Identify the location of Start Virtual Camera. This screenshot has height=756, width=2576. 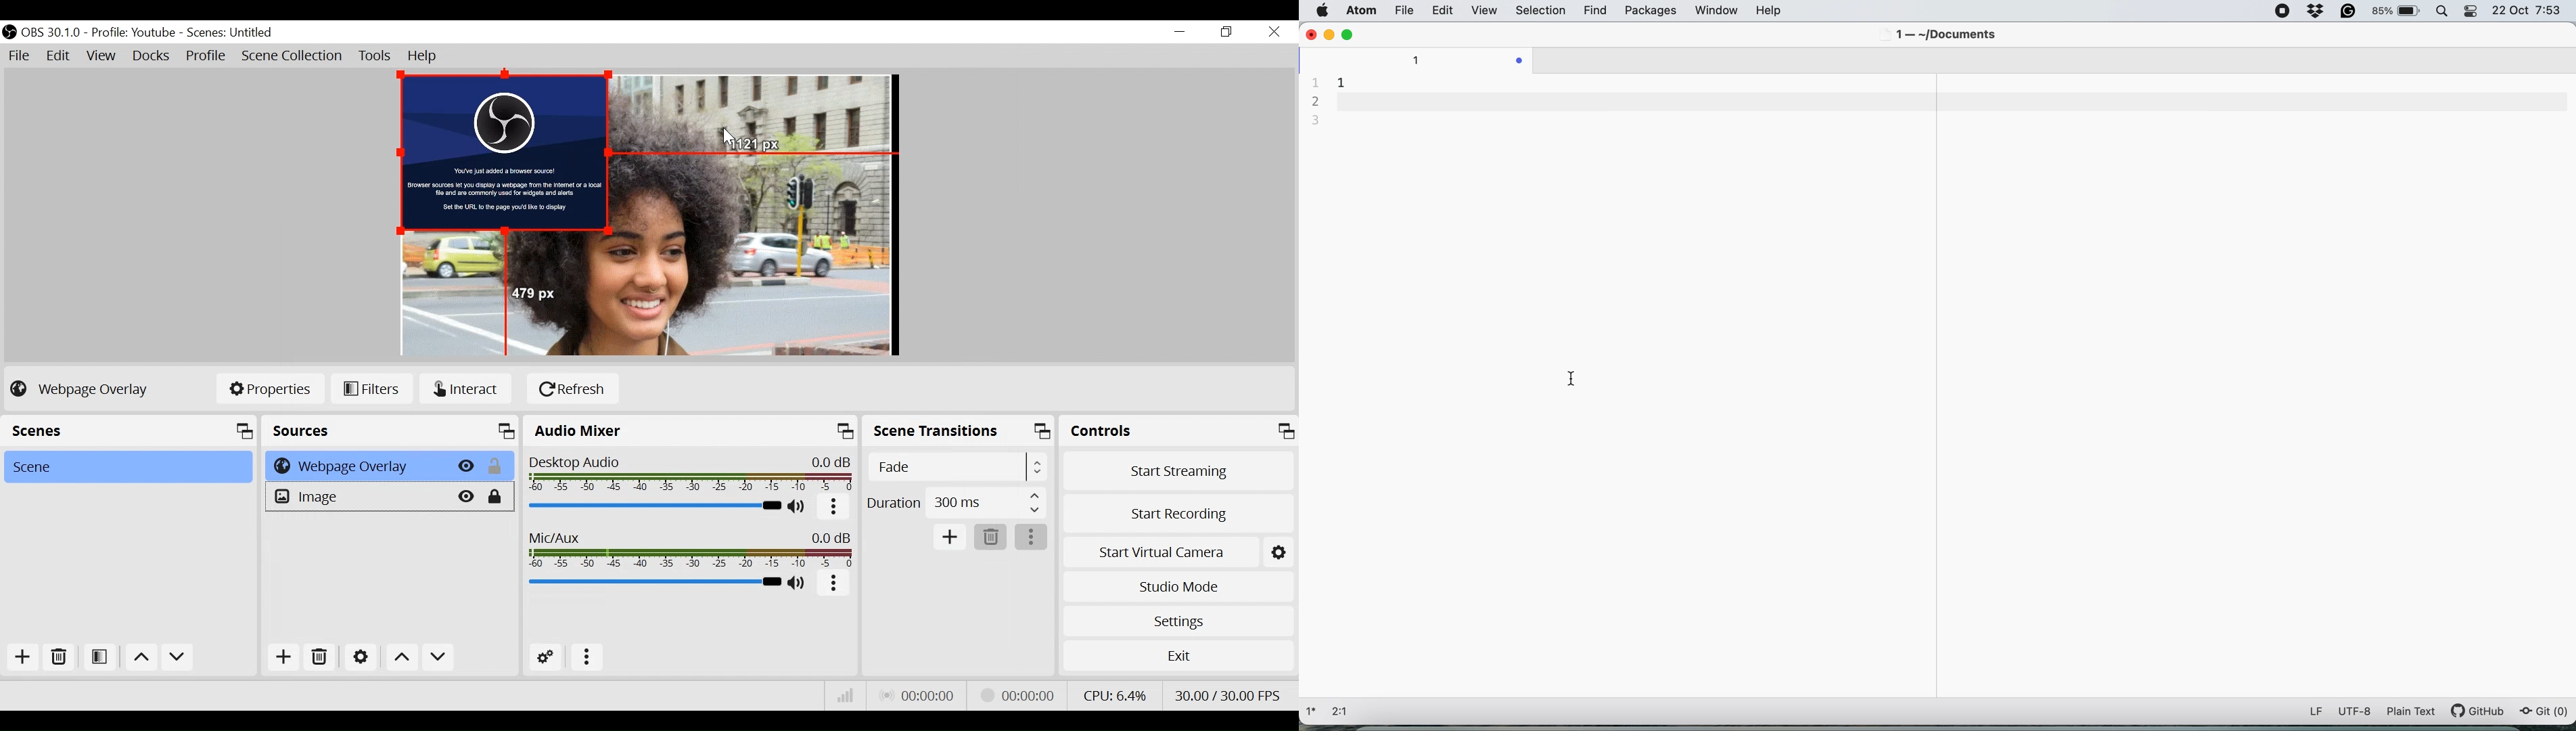
(1159, 553).